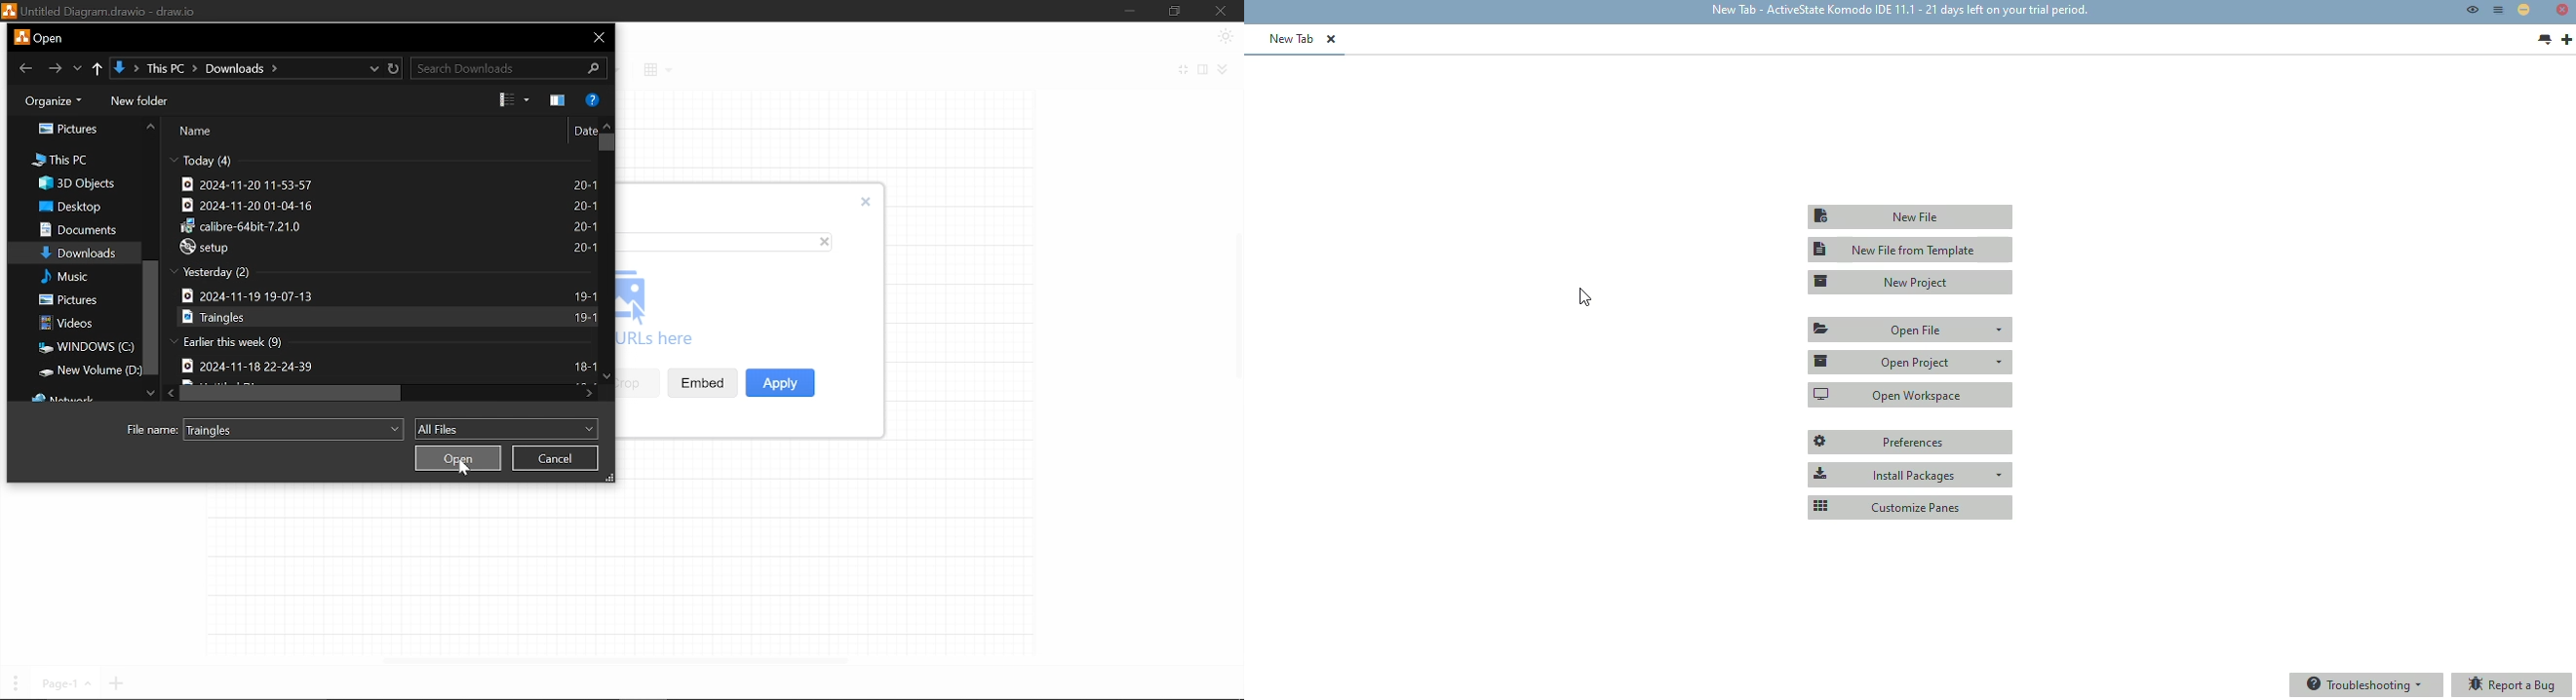 Image resolution: width=2576 pixels, height=700 pixels. Describe the element at coordinates (1220, 11) in the screenshot. I see `Close` at that location.